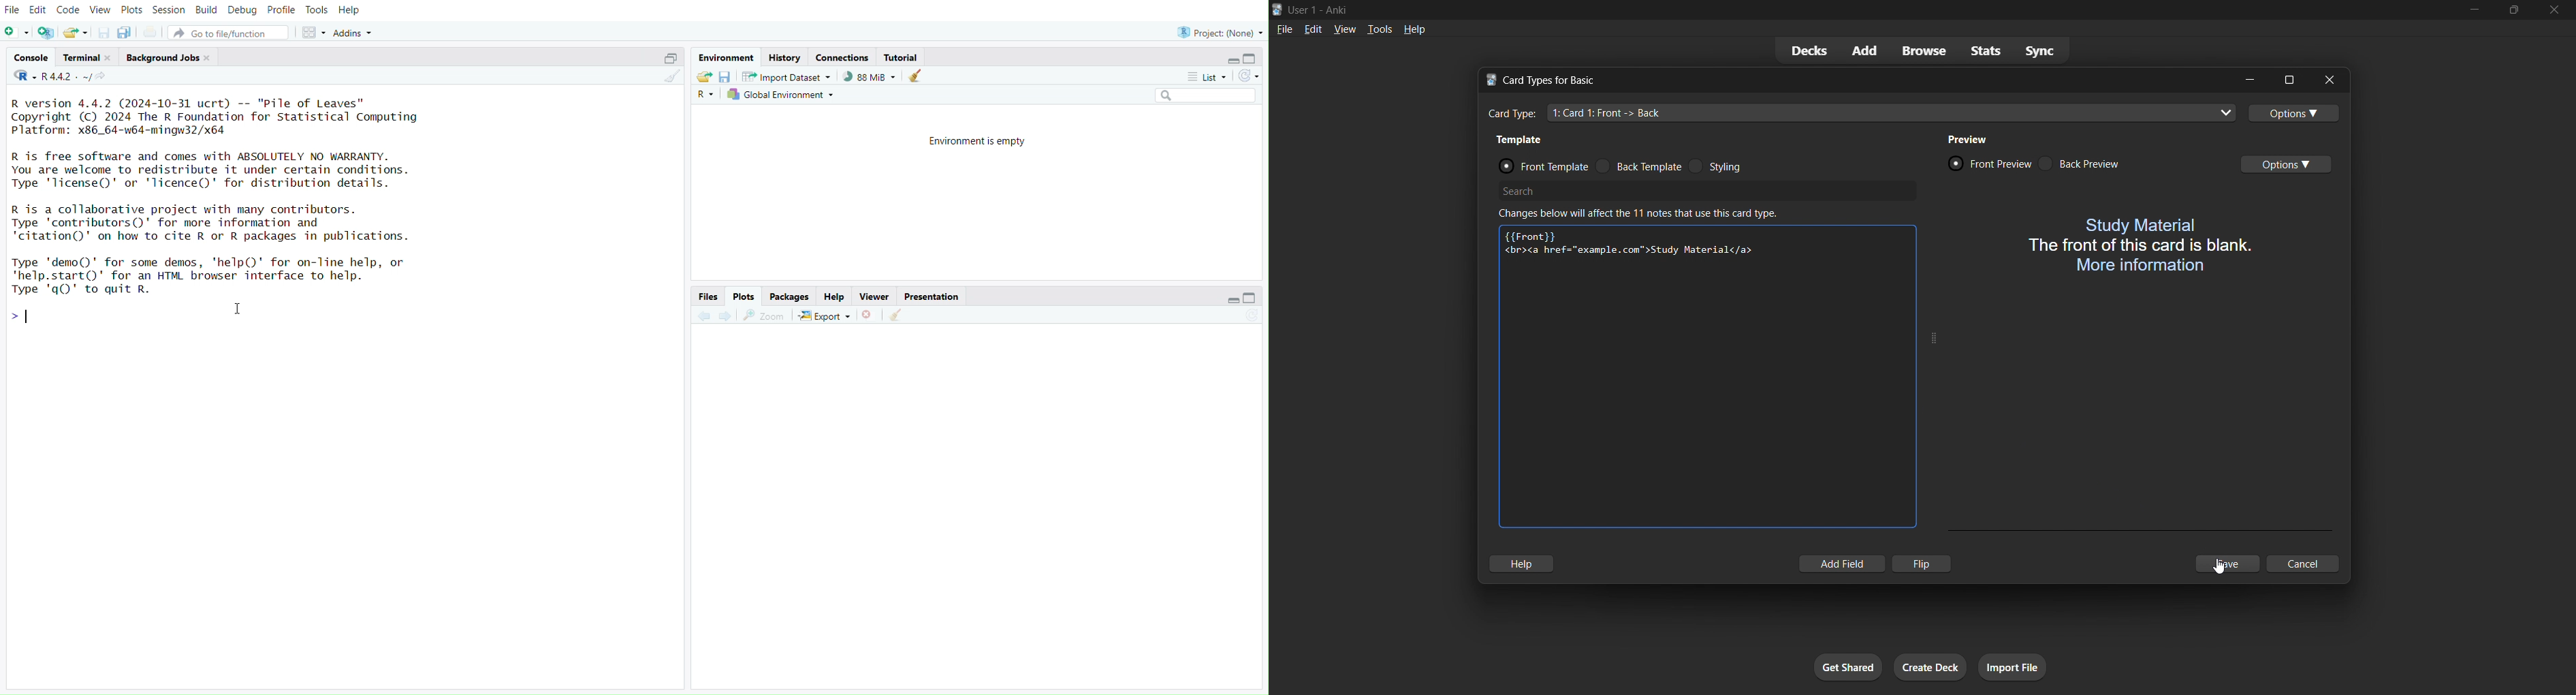  What do you see at coordinates (1220, 30) in the screenshot?
I see `Project (None)` at bounding box center [1220, 30].